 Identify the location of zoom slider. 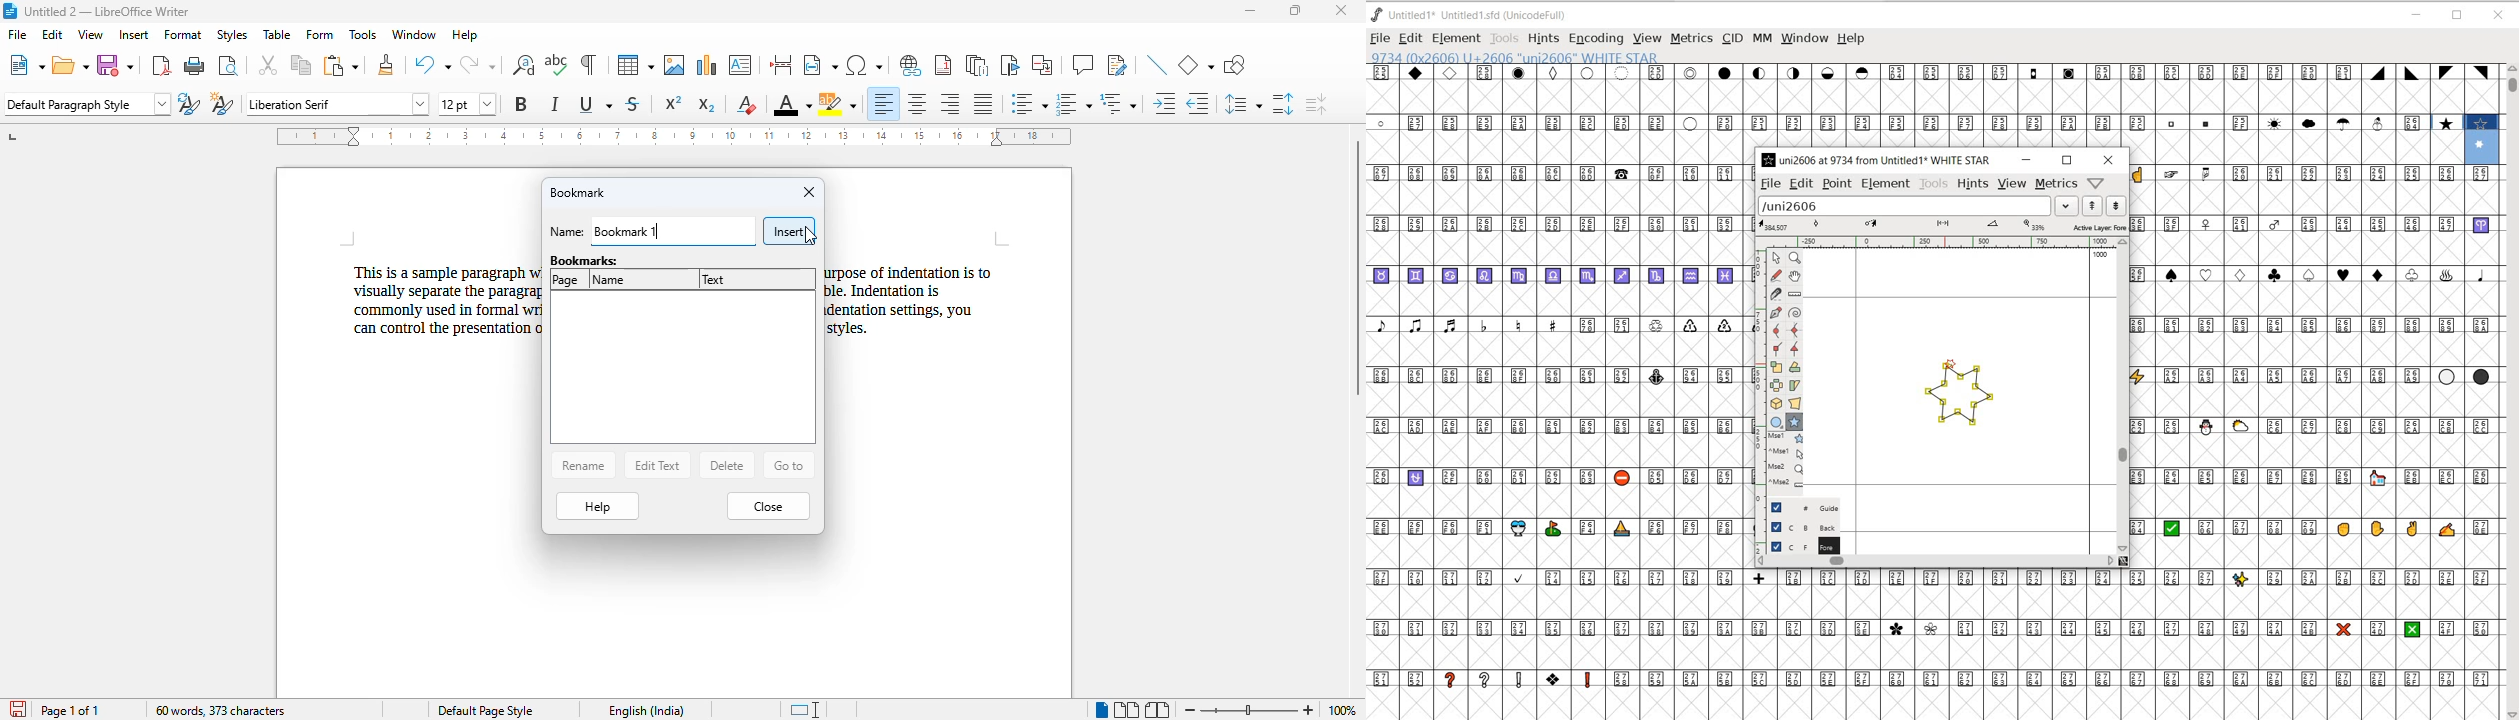
(1252, 710).